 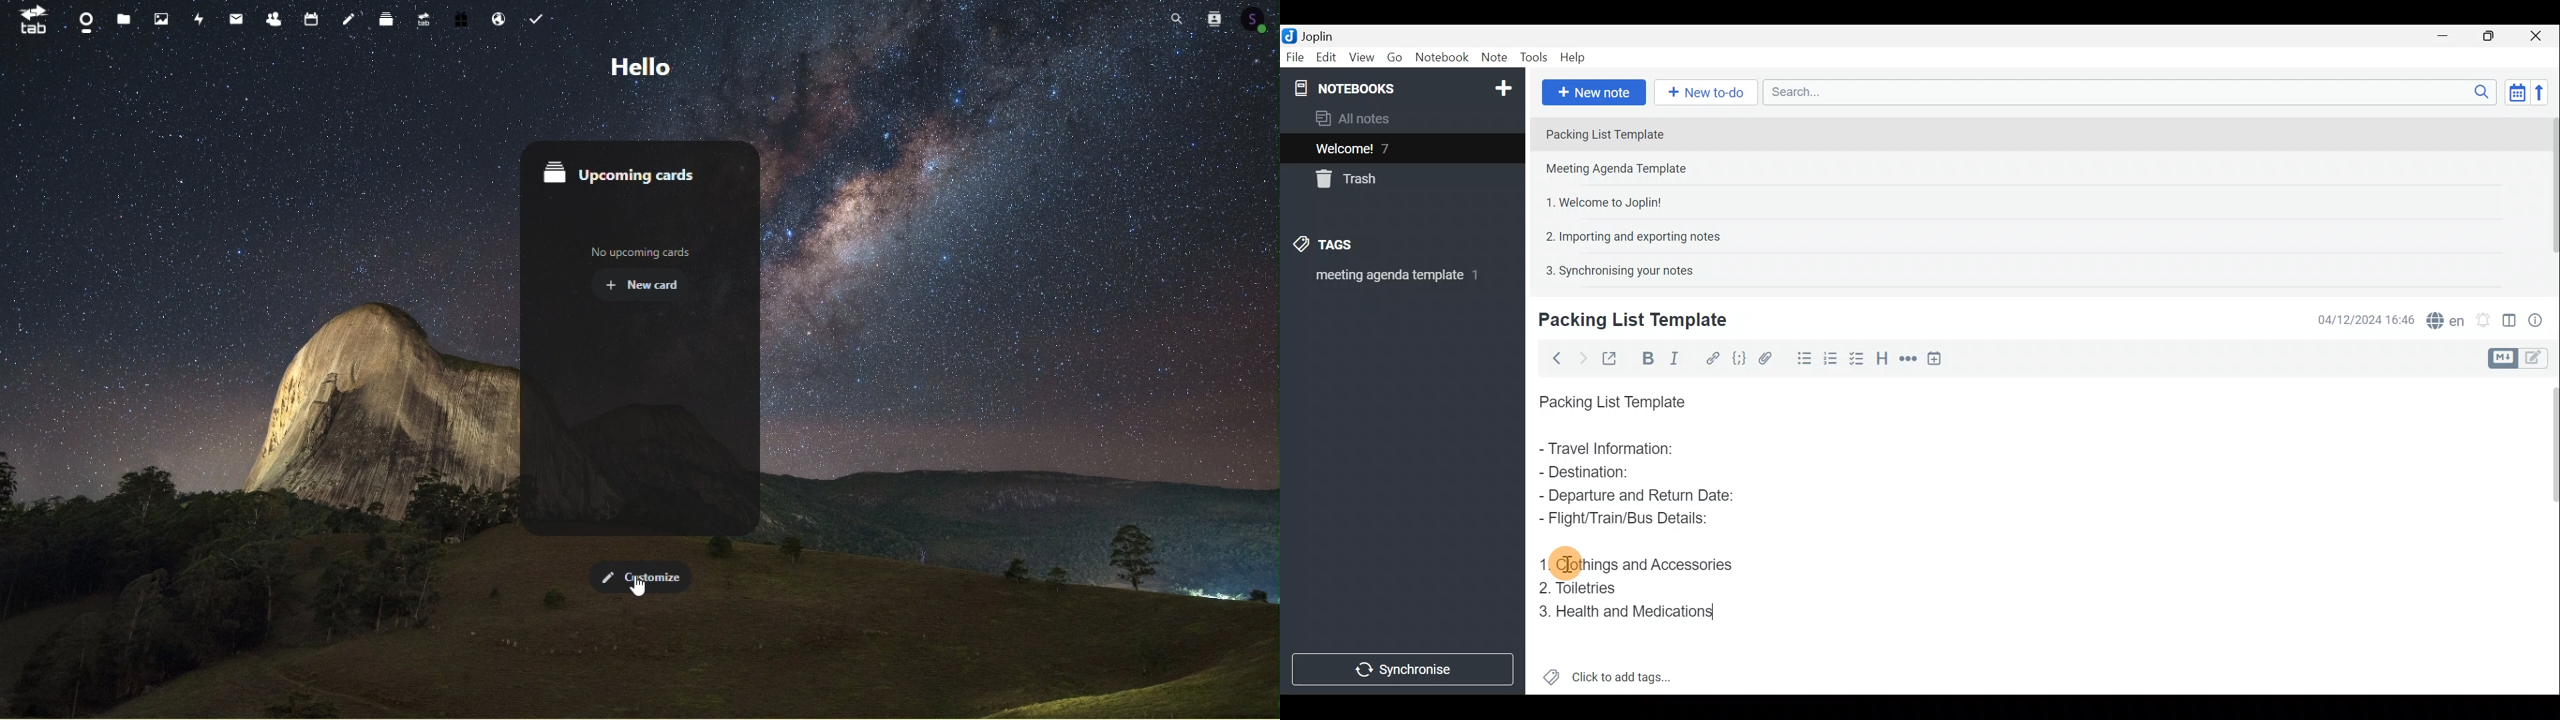 I want to click on Back, so click(x=1554, y=358).